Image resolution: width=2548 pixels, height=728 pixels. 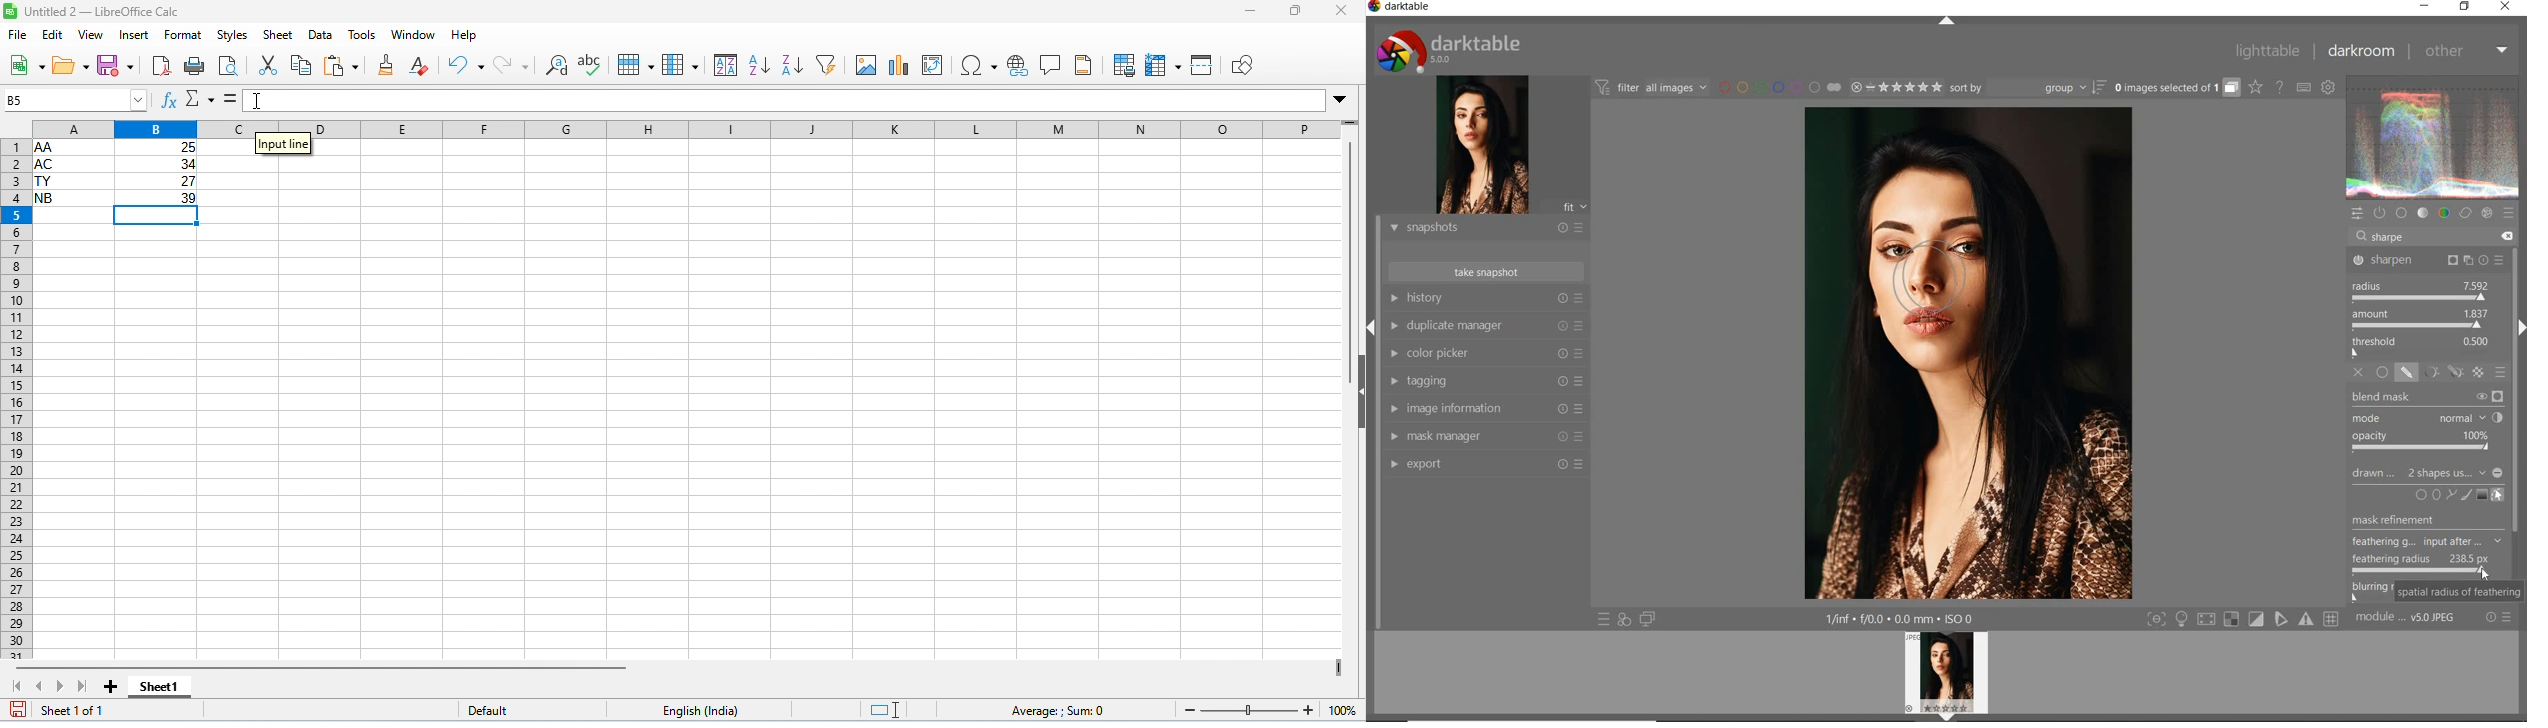 What do you see at coordinates (2425, 7) in the screenshot?
I see `MINIMIZE` at bounding box center [2425, 7].